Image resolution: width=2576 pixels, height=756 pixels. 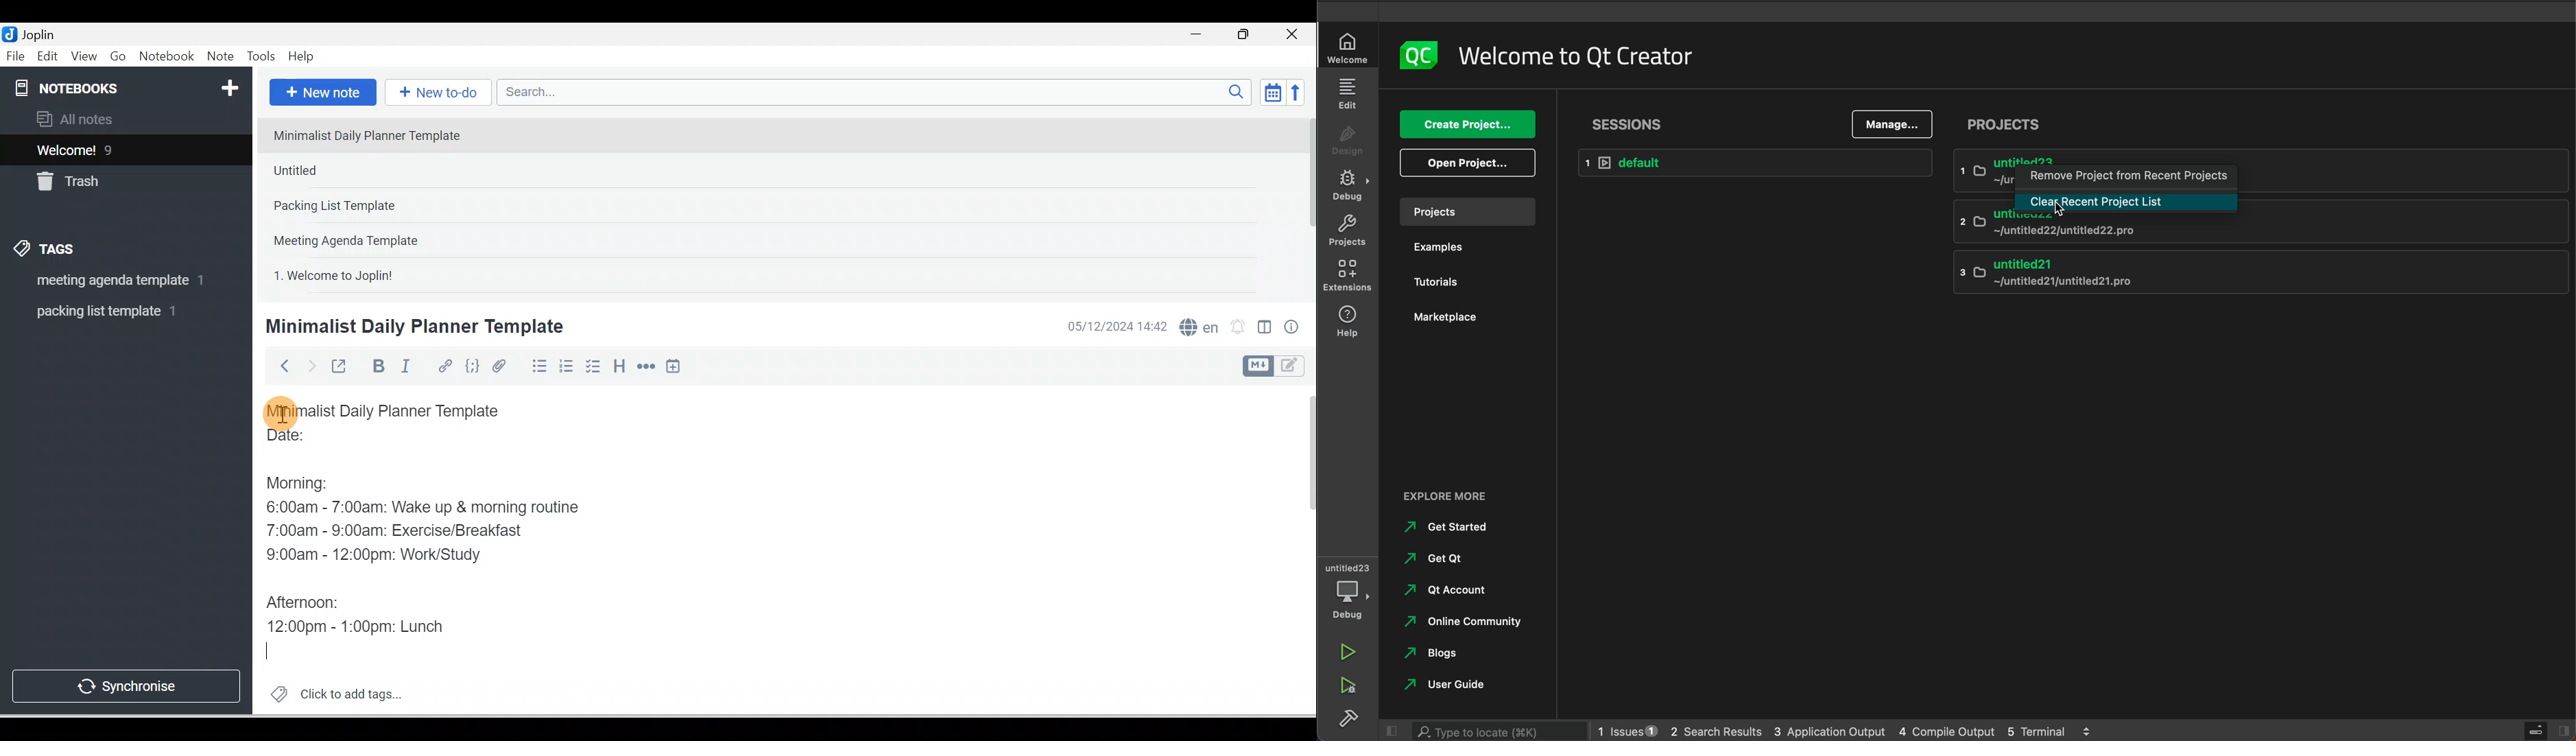 What do you see at coordinates (302, 57) in the screenshot?
I see `Help` at bounding box center [302, 57].